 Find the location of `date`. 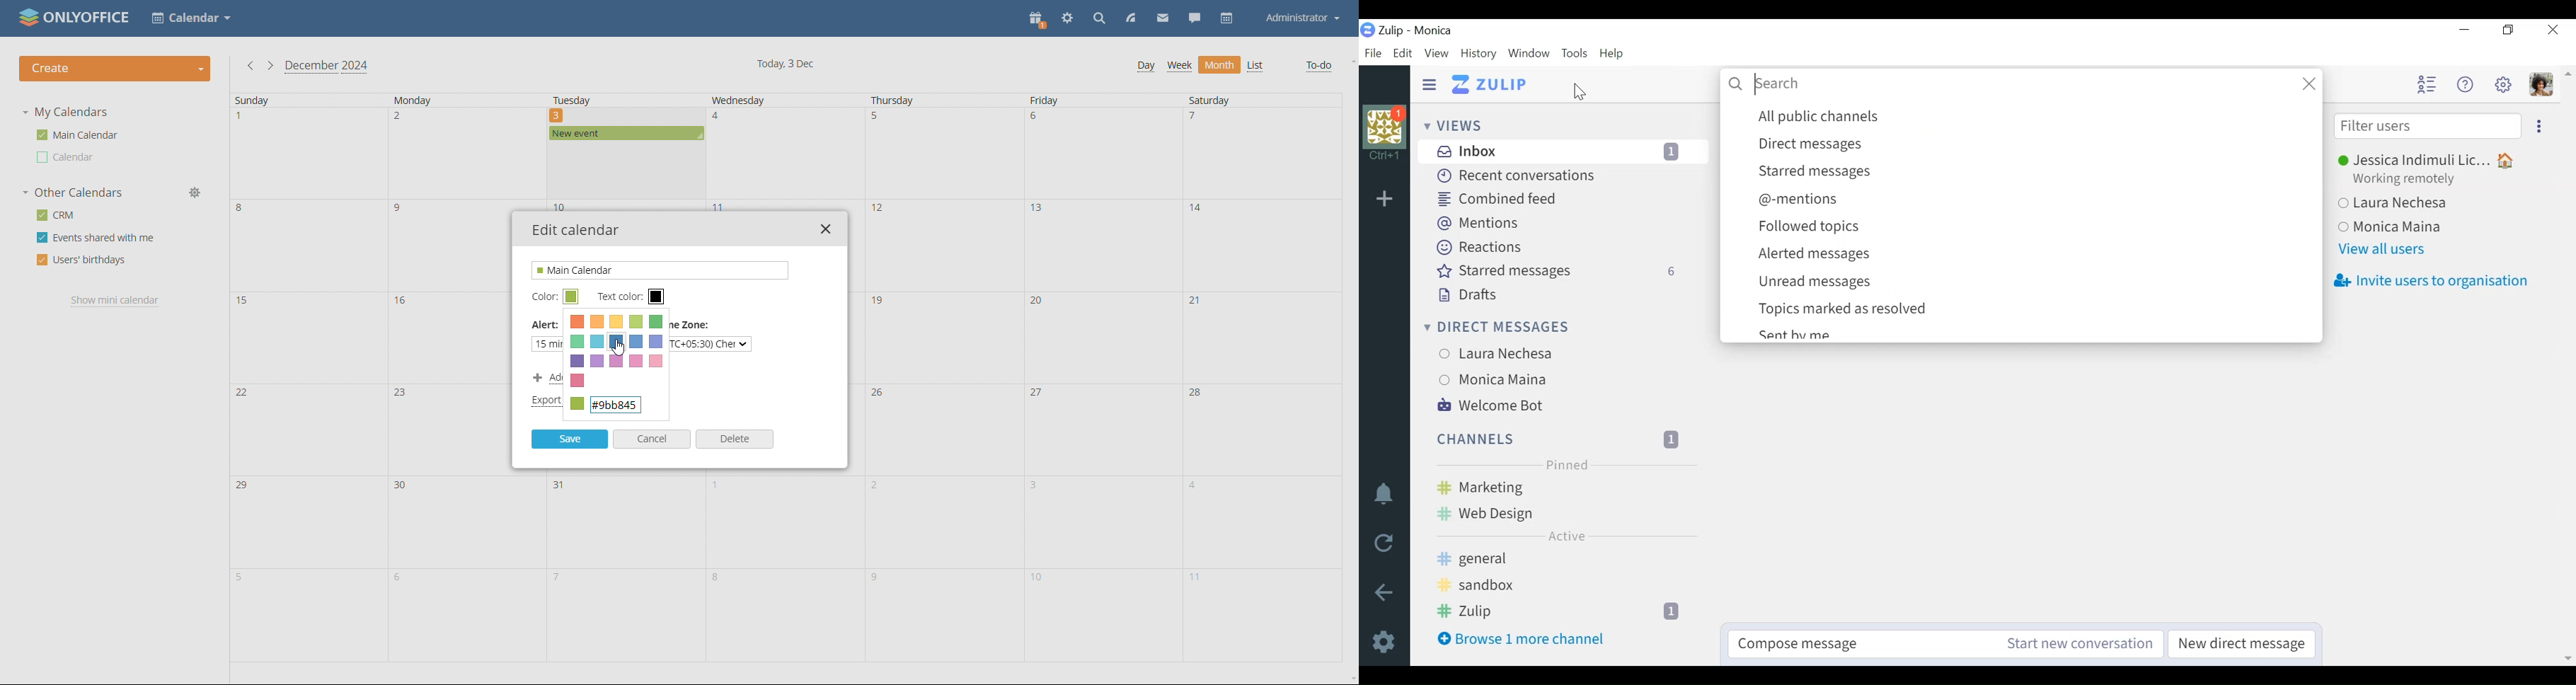

date is located at coordinates (944, 335).